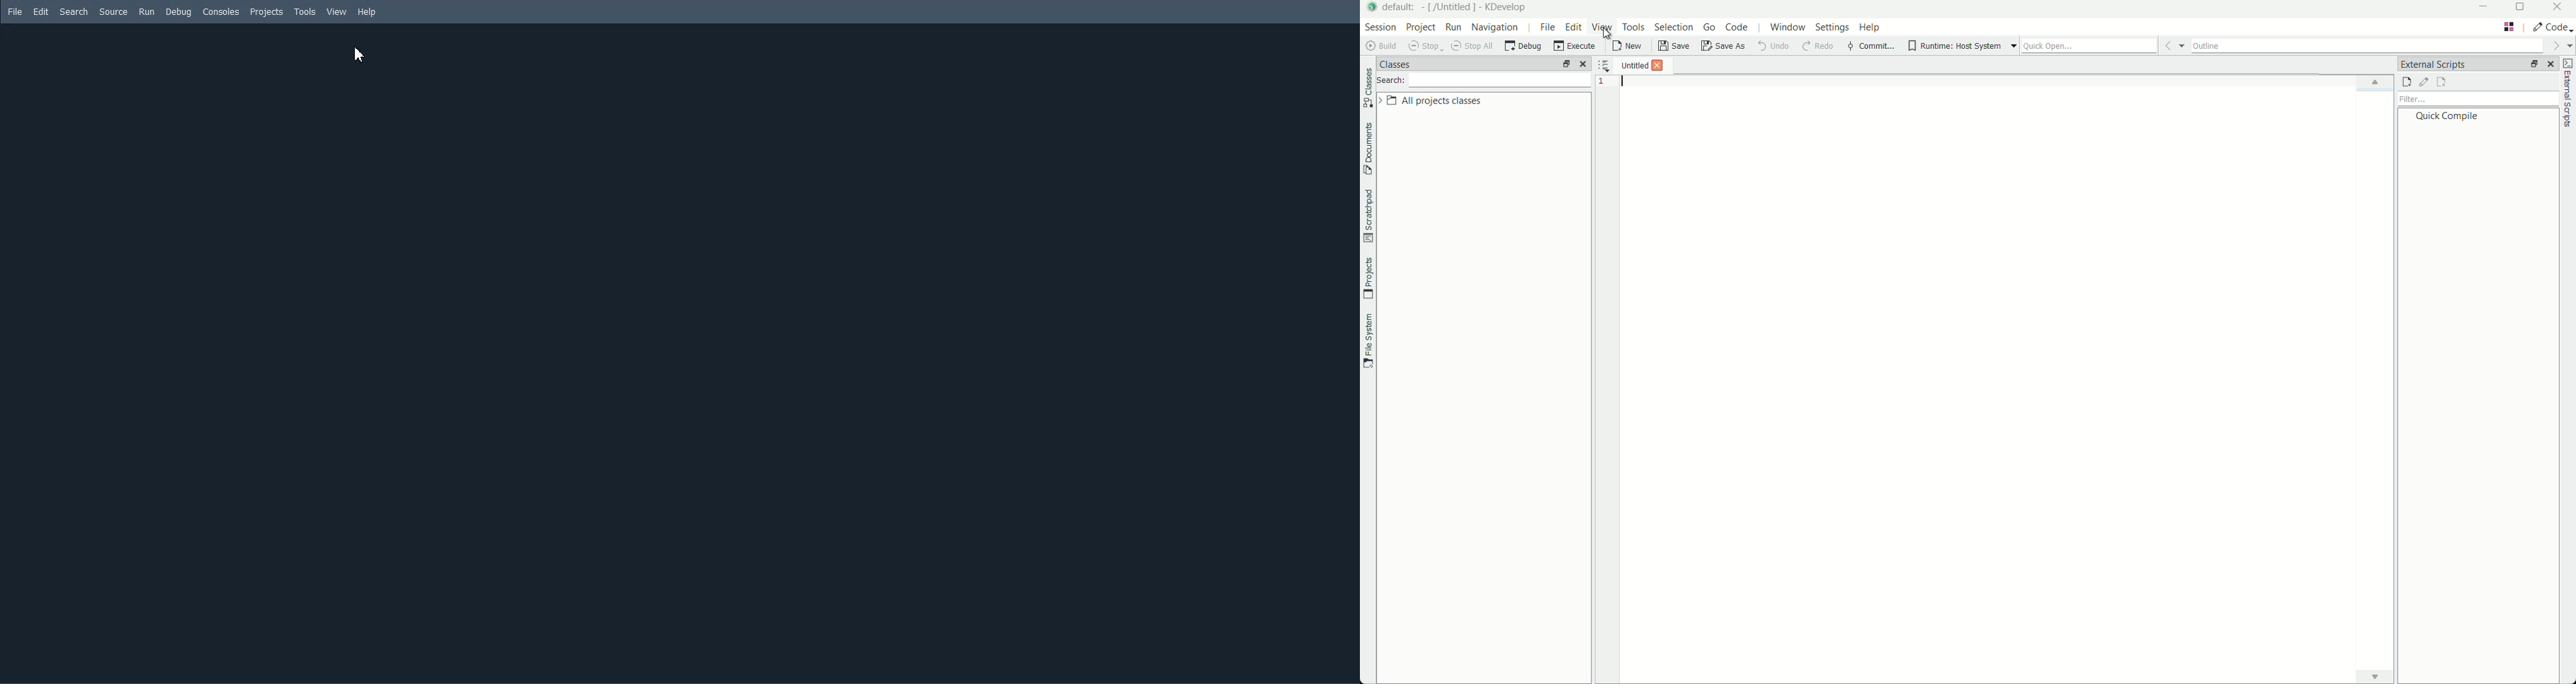 Image resolution: width=2576 pixels, height=700 pixels. I want to click on Consoles, so click(221, 11).